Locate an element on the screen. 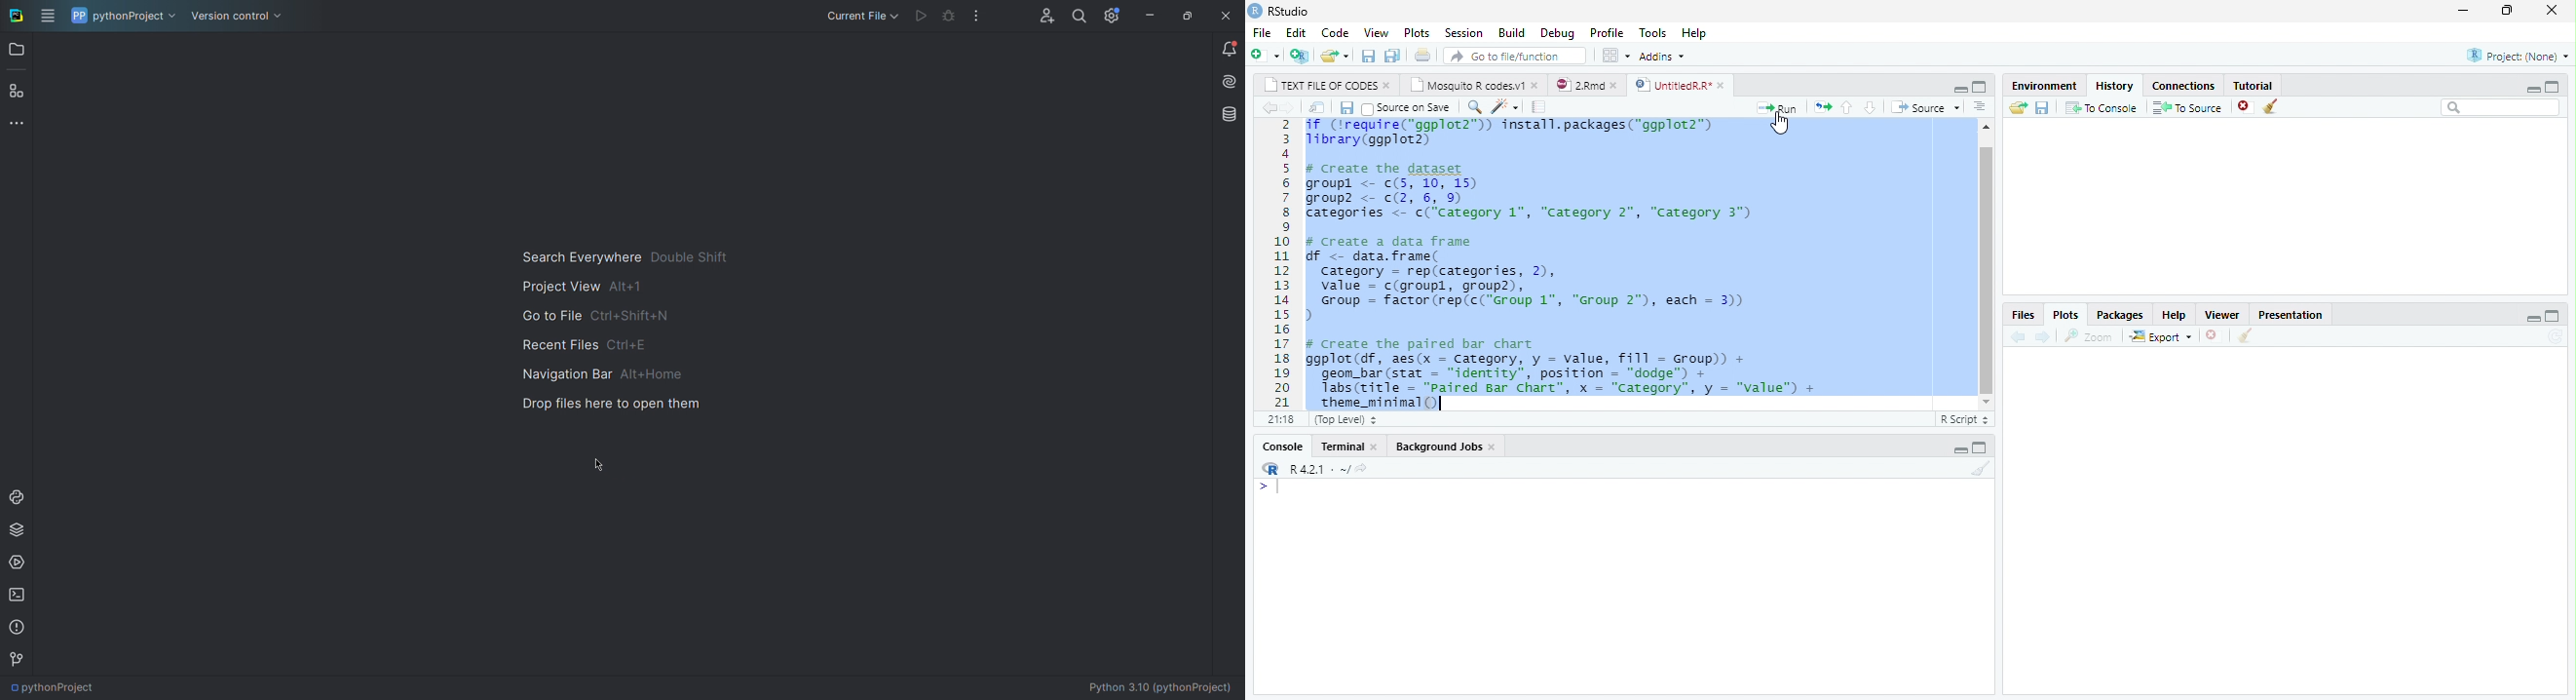  previous plot is located at coordinates (2018, 337).